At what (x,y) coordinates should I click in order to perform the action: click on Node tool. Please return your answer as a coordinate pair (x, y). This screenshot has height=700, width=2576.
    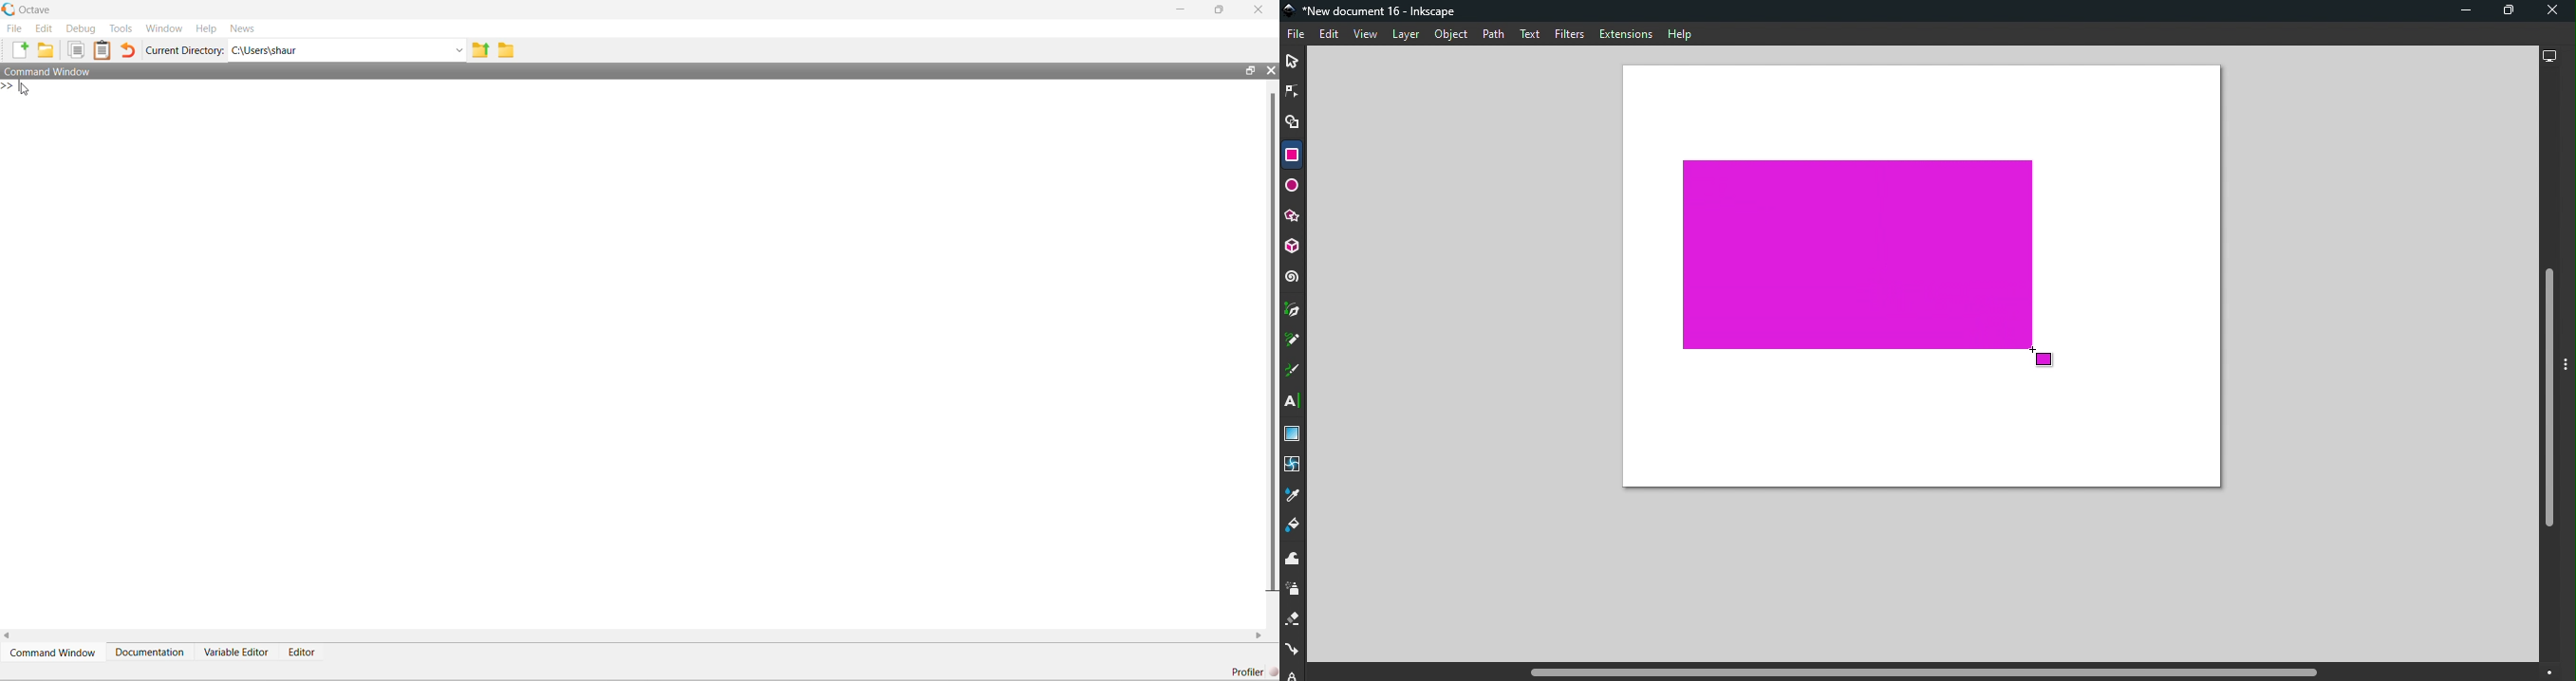
    Looking at the image, I should click on (1293, 90).